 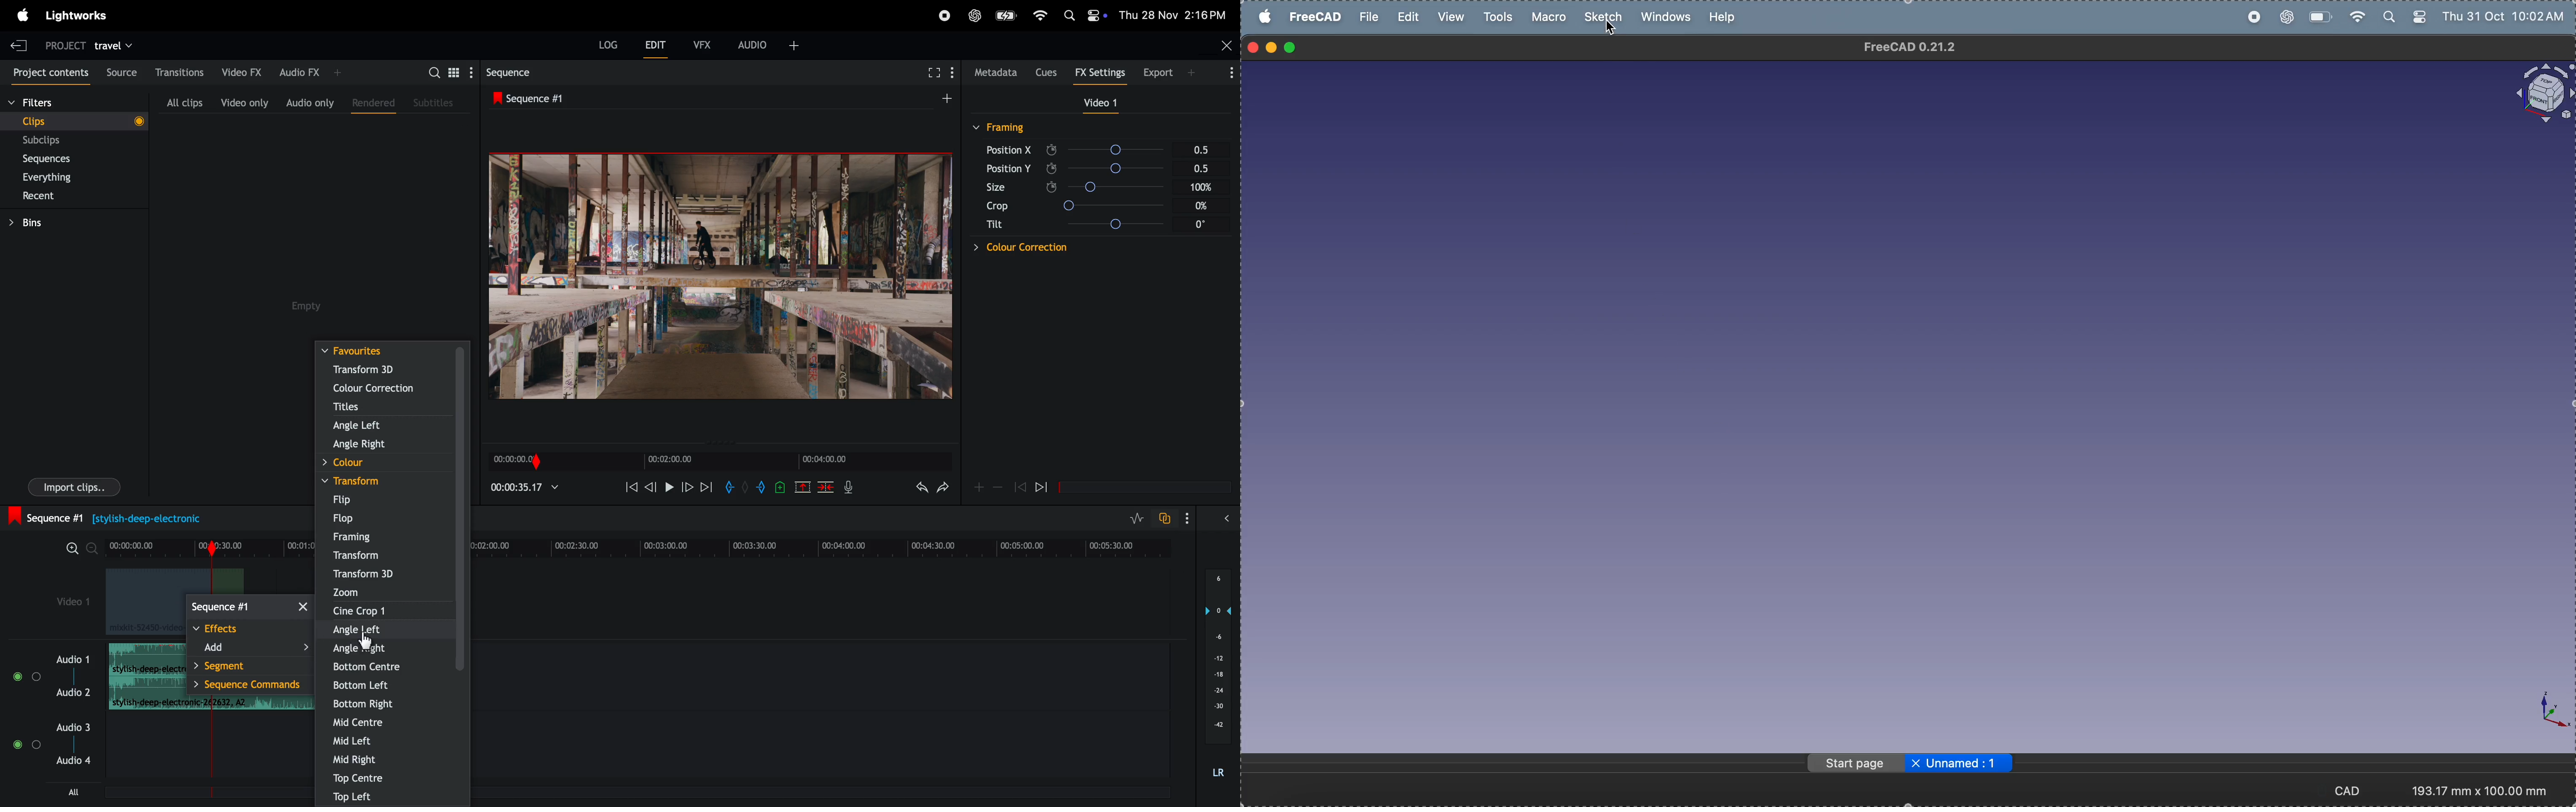 What do you see at coordinates (1605, 17) in the screenshot?
I see `sketch` at bounding box center [1605, 17].